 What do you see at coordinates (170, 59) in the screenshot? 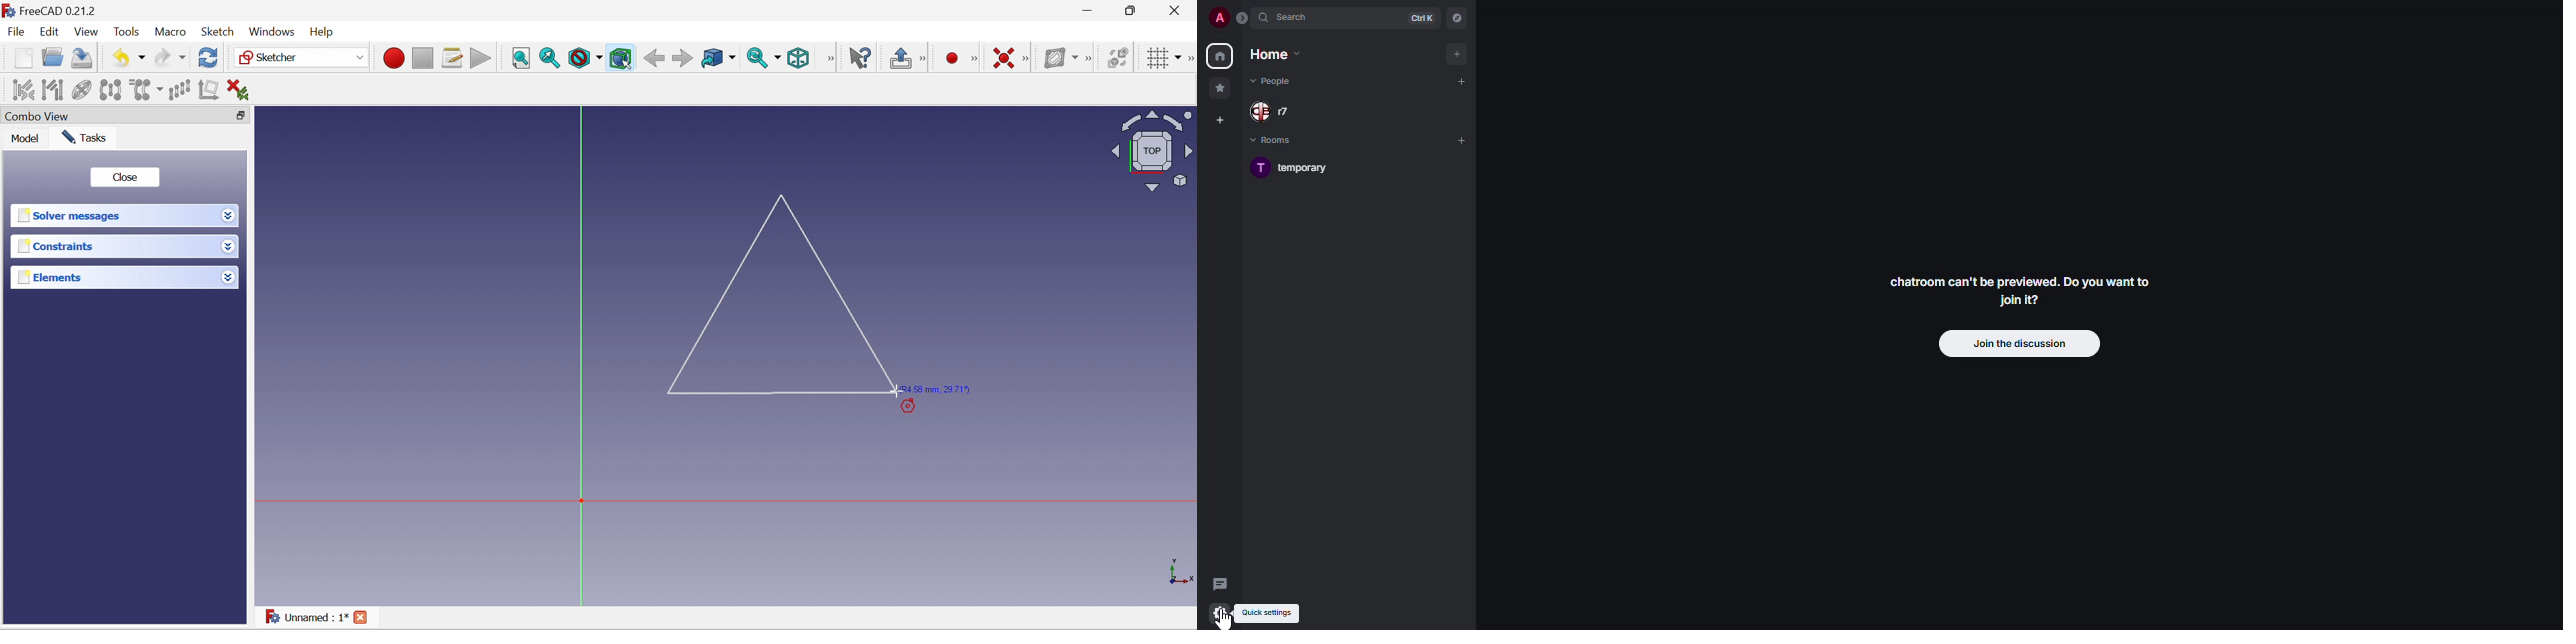
I see `Redo` at bounding box center [170, 59].